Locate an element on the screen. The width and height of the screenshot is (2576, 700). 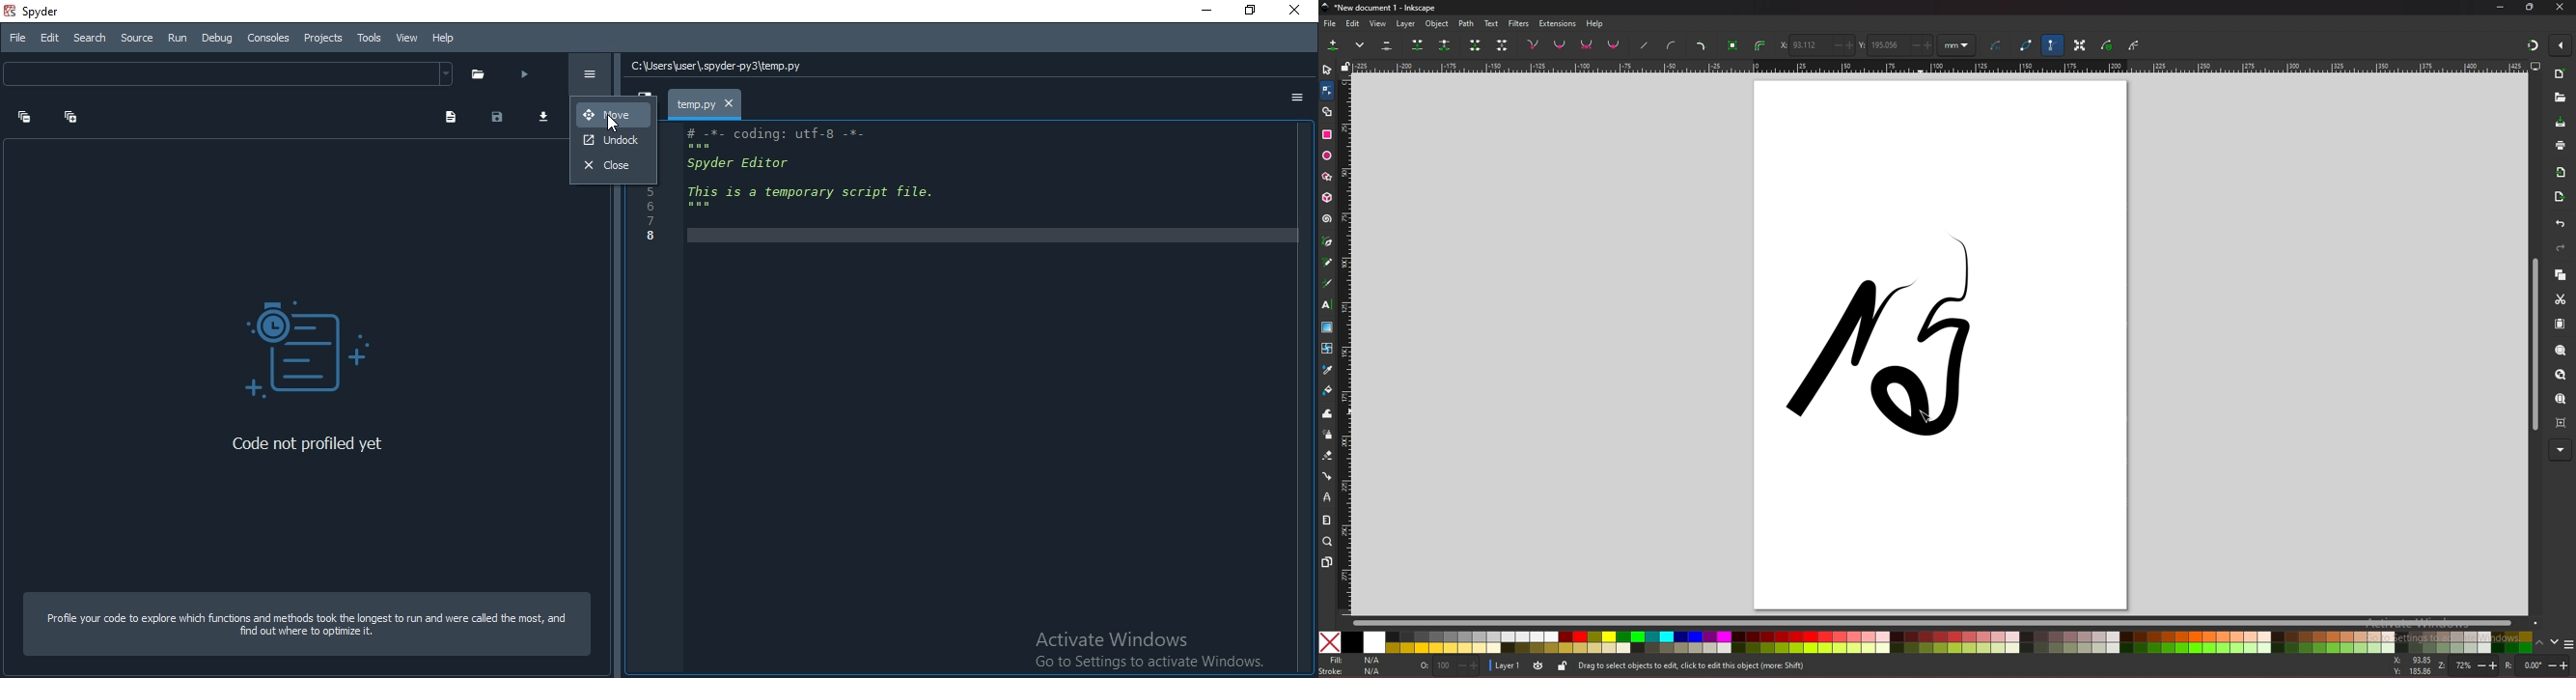
Minimise is located at coordinates (1197, 11).